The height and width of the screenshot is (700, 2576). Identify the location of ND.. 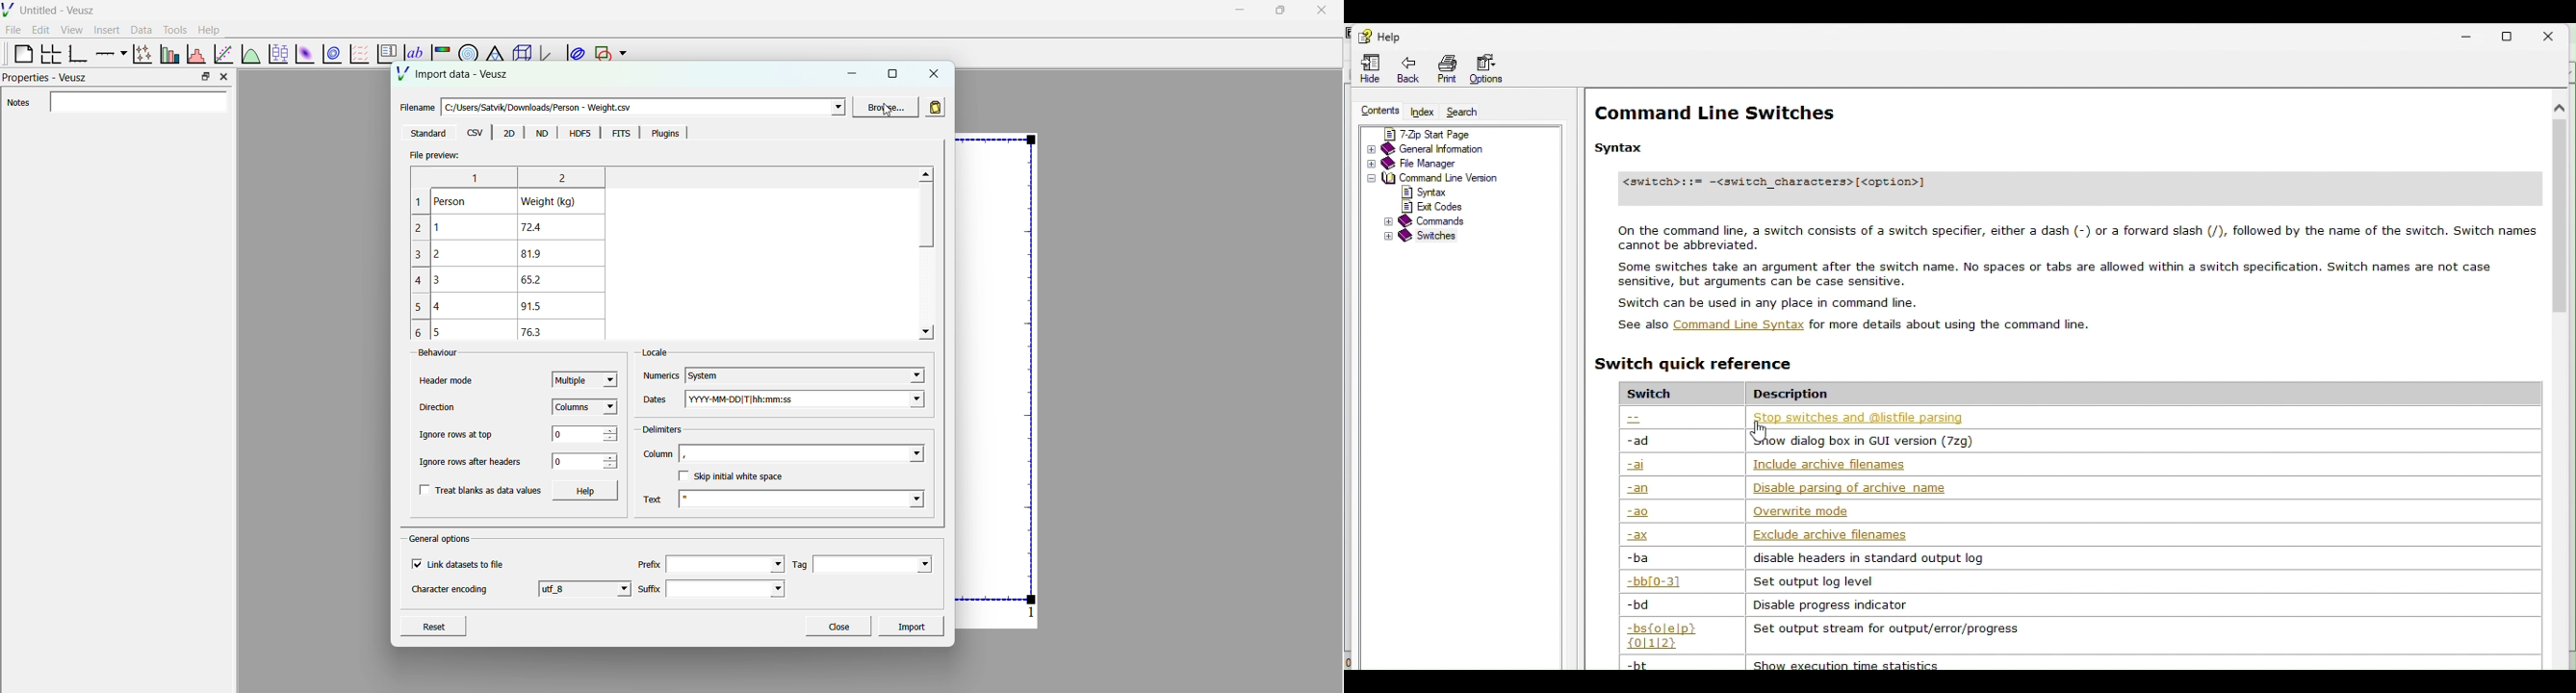
(541, 134).